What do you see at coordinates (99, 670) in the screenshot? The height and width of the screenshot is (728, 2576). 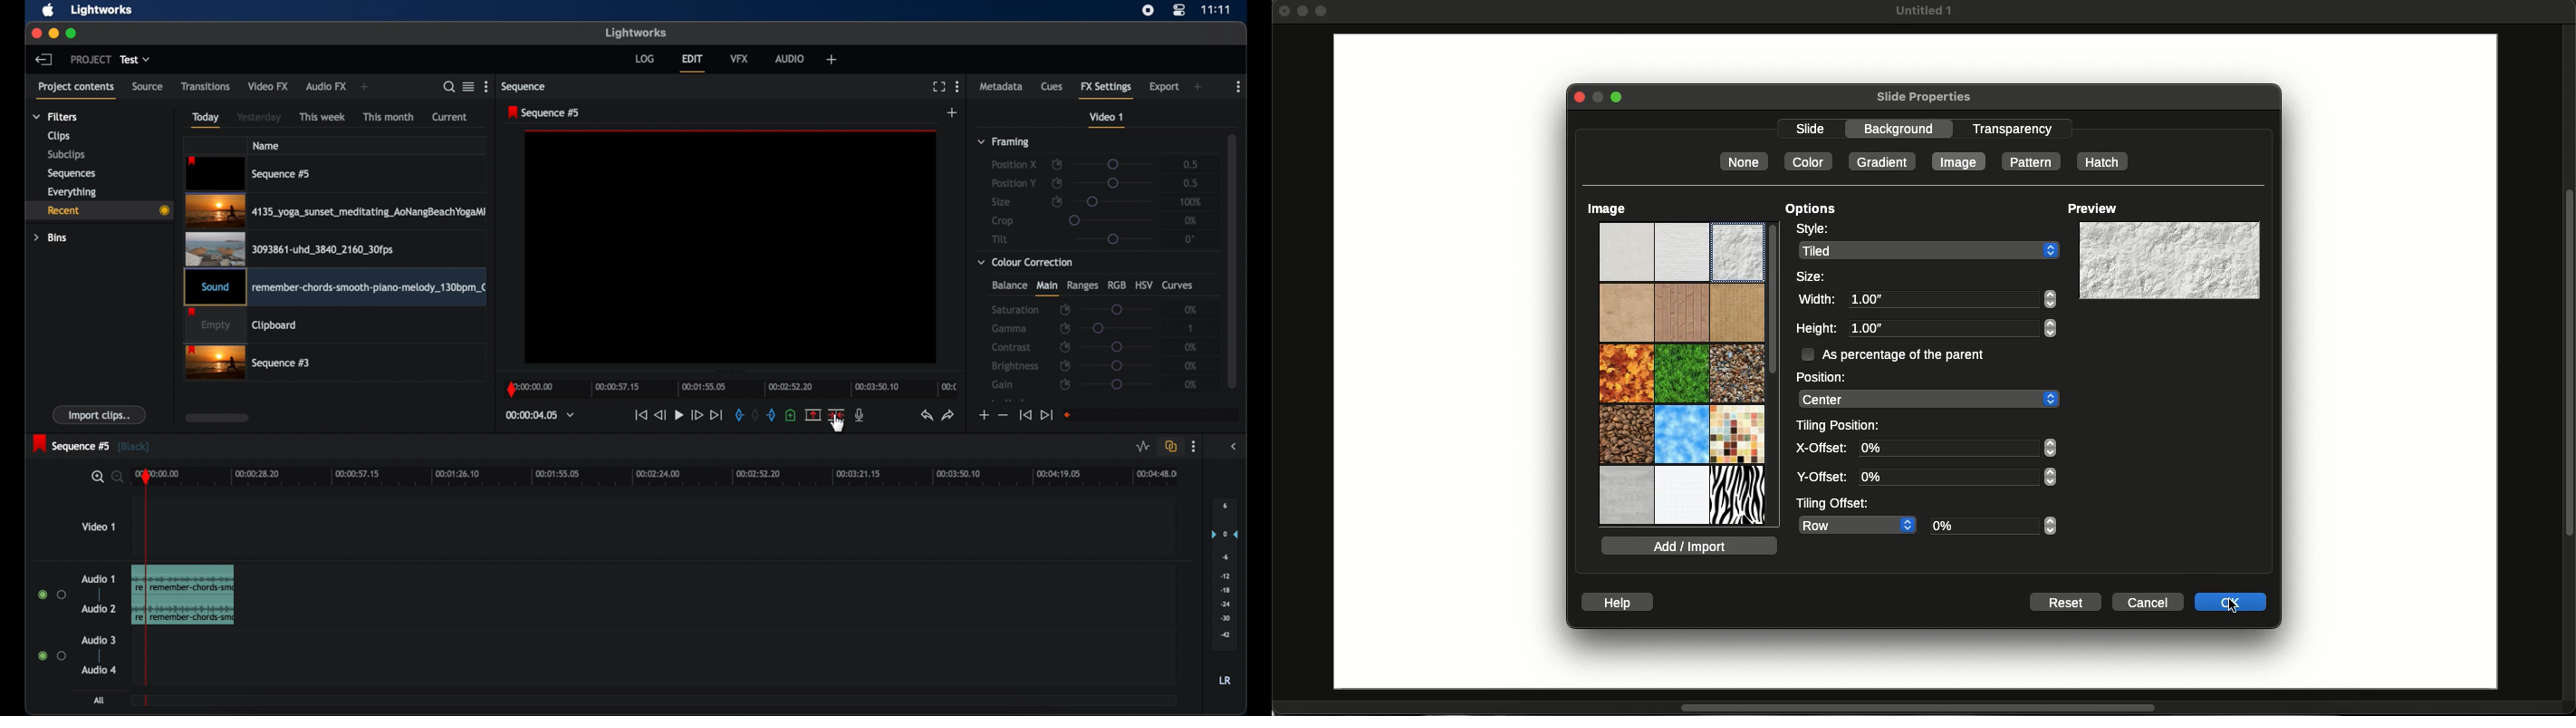 I see `audio` at bounding box center [99, 670].